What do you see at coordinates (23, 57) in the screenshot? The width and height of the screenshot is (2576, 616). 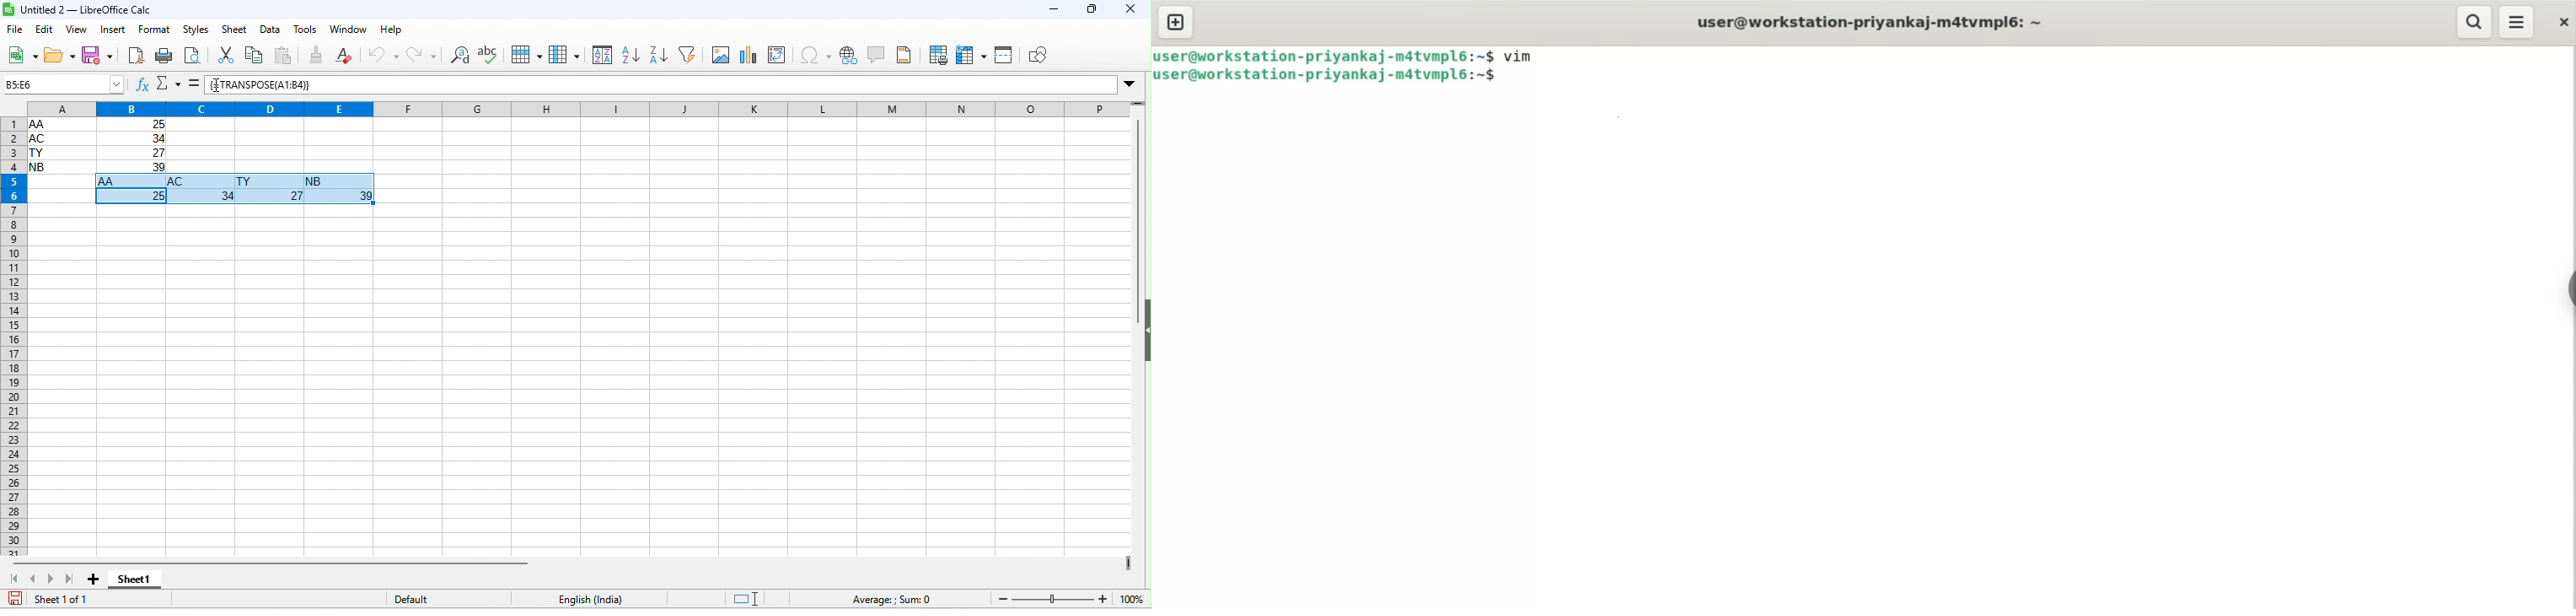 I see `new` at bounding box center [23, 57].